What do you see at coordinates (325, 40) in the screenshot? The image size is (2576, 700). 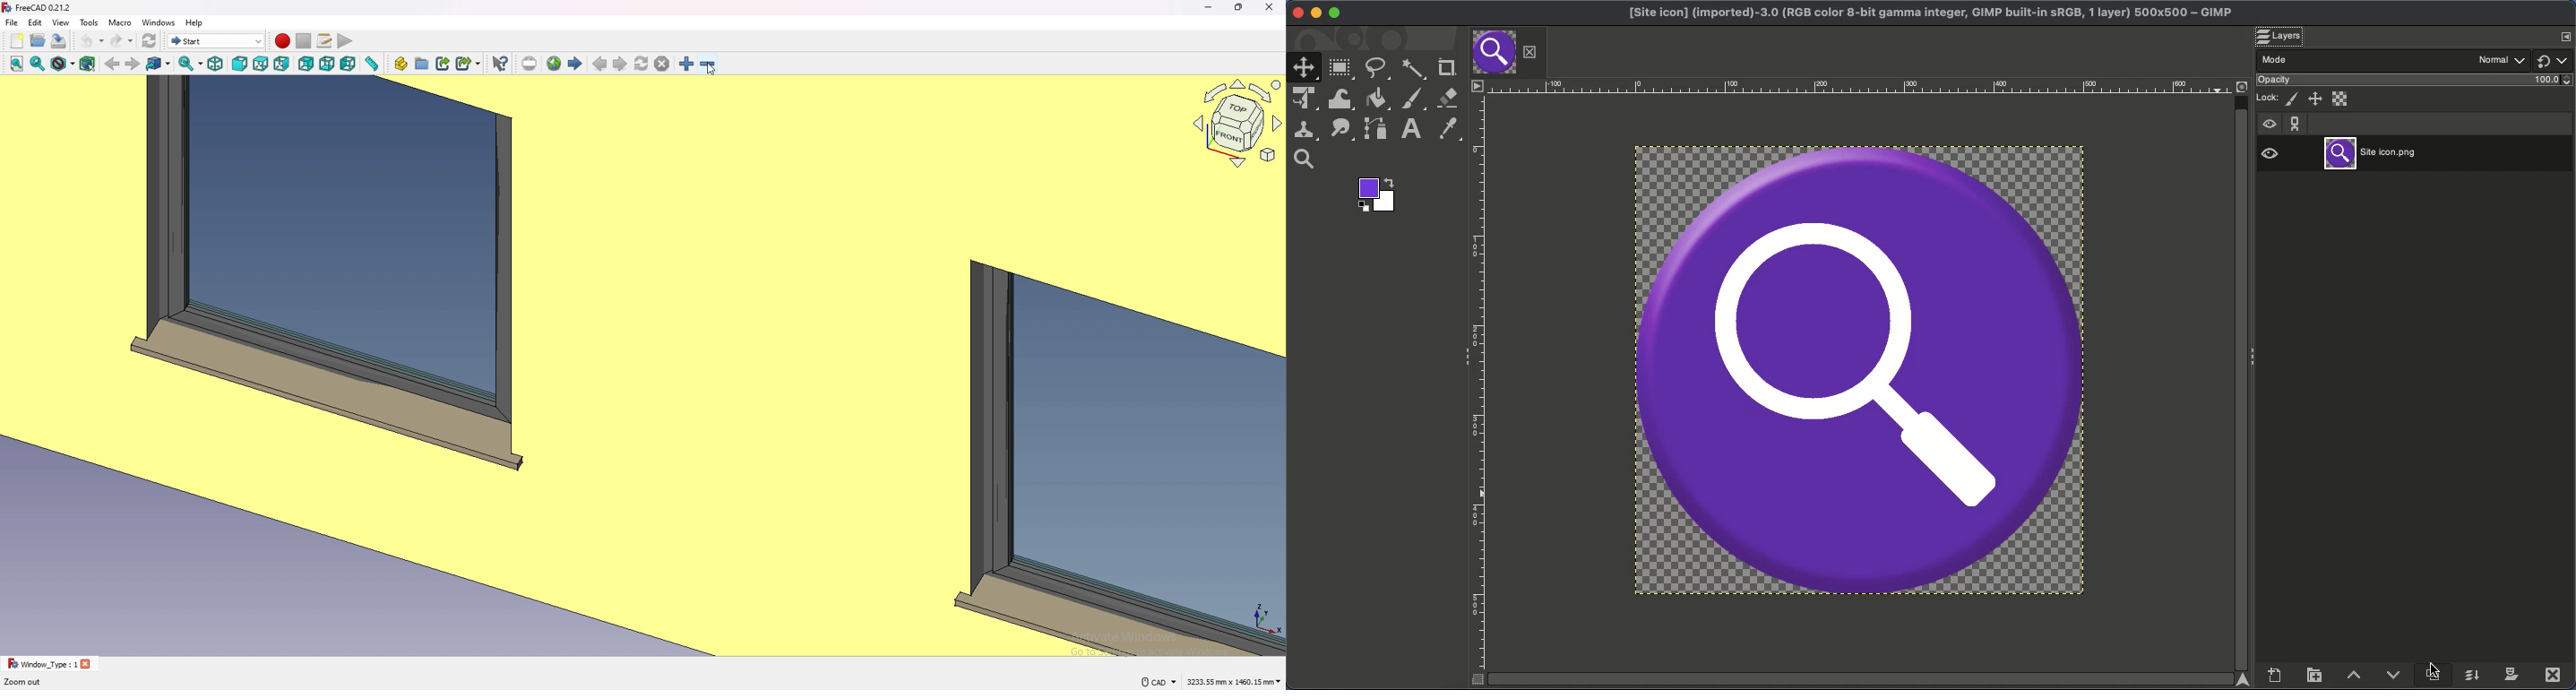 I see `macros` at bounding box center [325, 40].